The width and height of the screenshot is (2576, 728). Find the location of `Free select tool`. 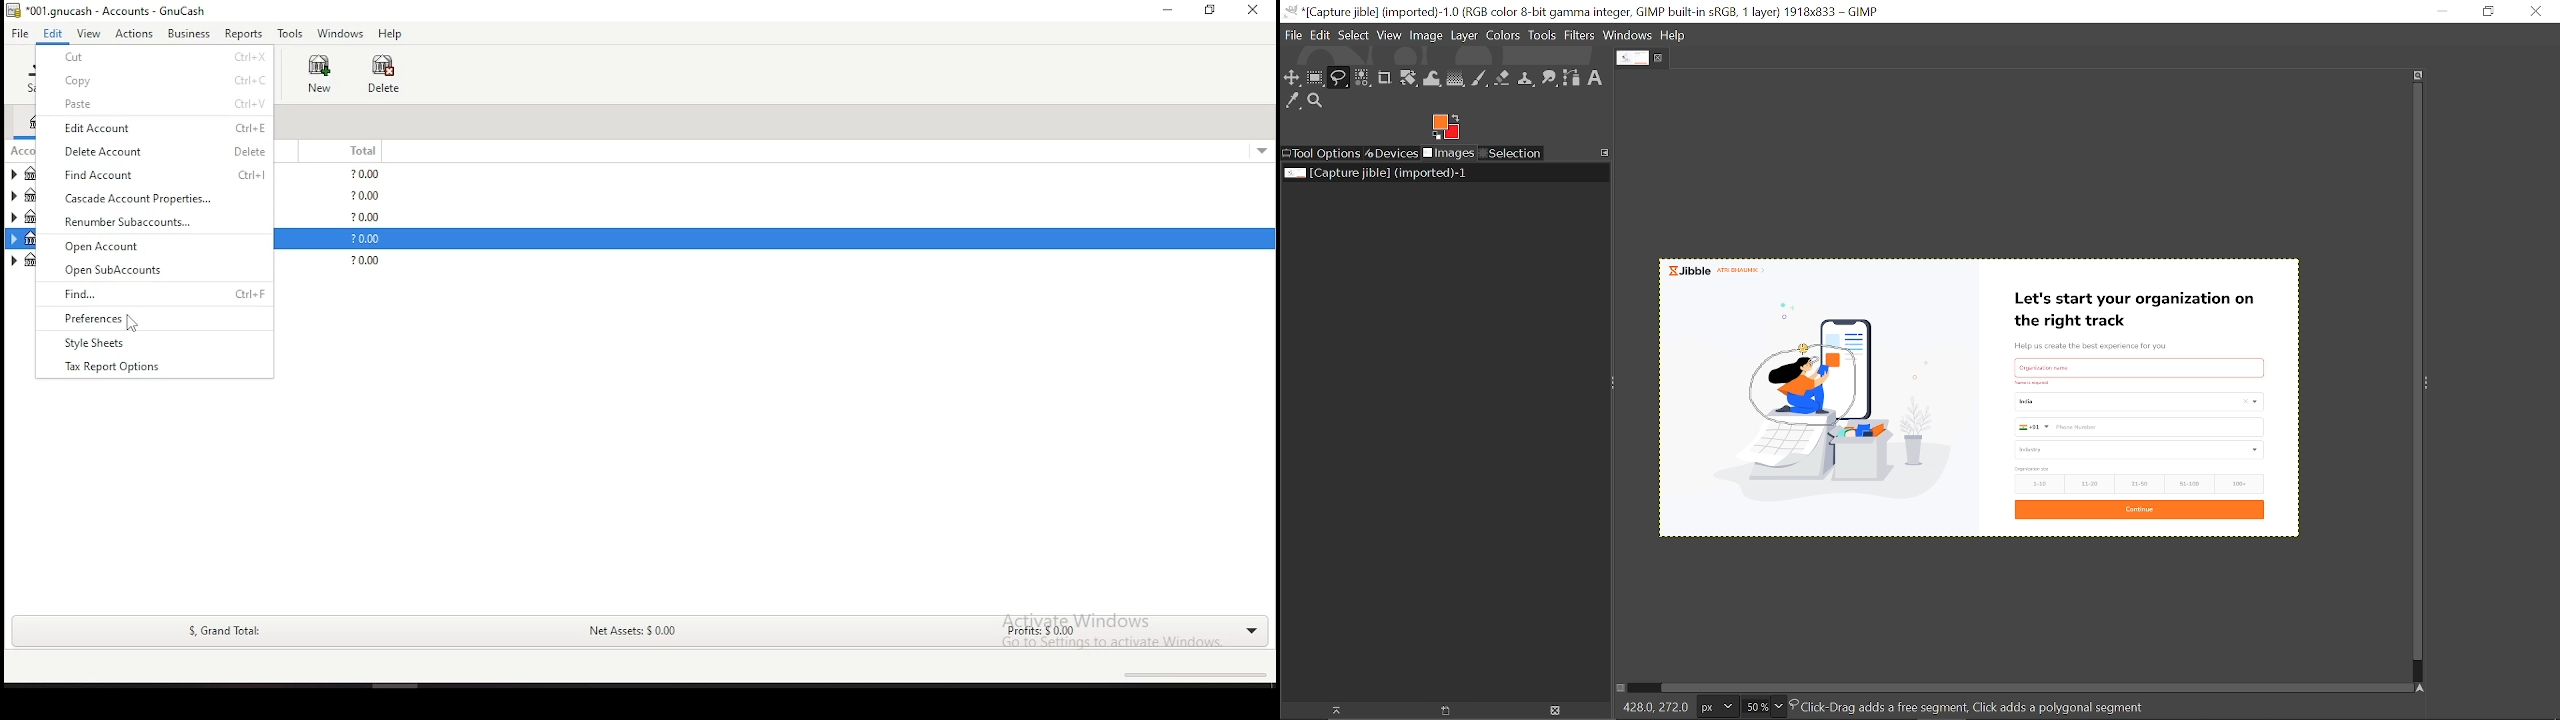

Free select tool is located at coordinates (1338, 78).